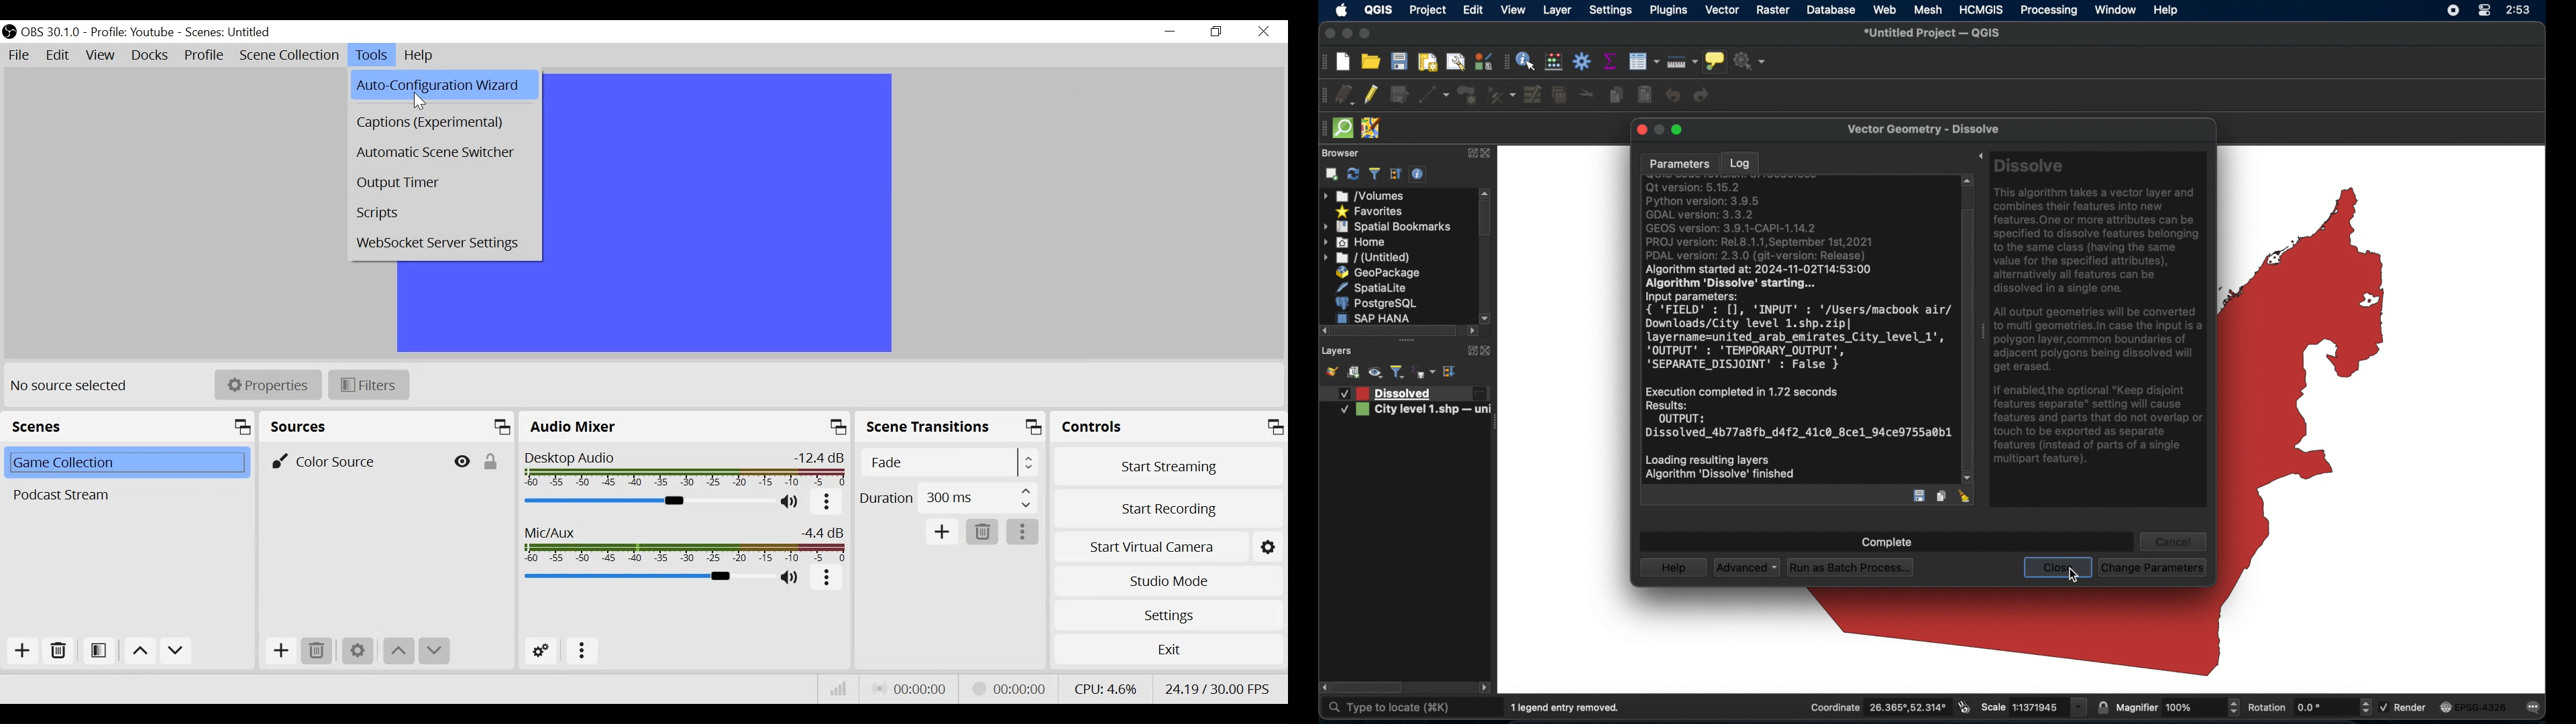 The height and width of the screenshot is (728, 2576). Describe the element at coordinates (1505, 62) in the screenshot. I see `attribute table` at that location.